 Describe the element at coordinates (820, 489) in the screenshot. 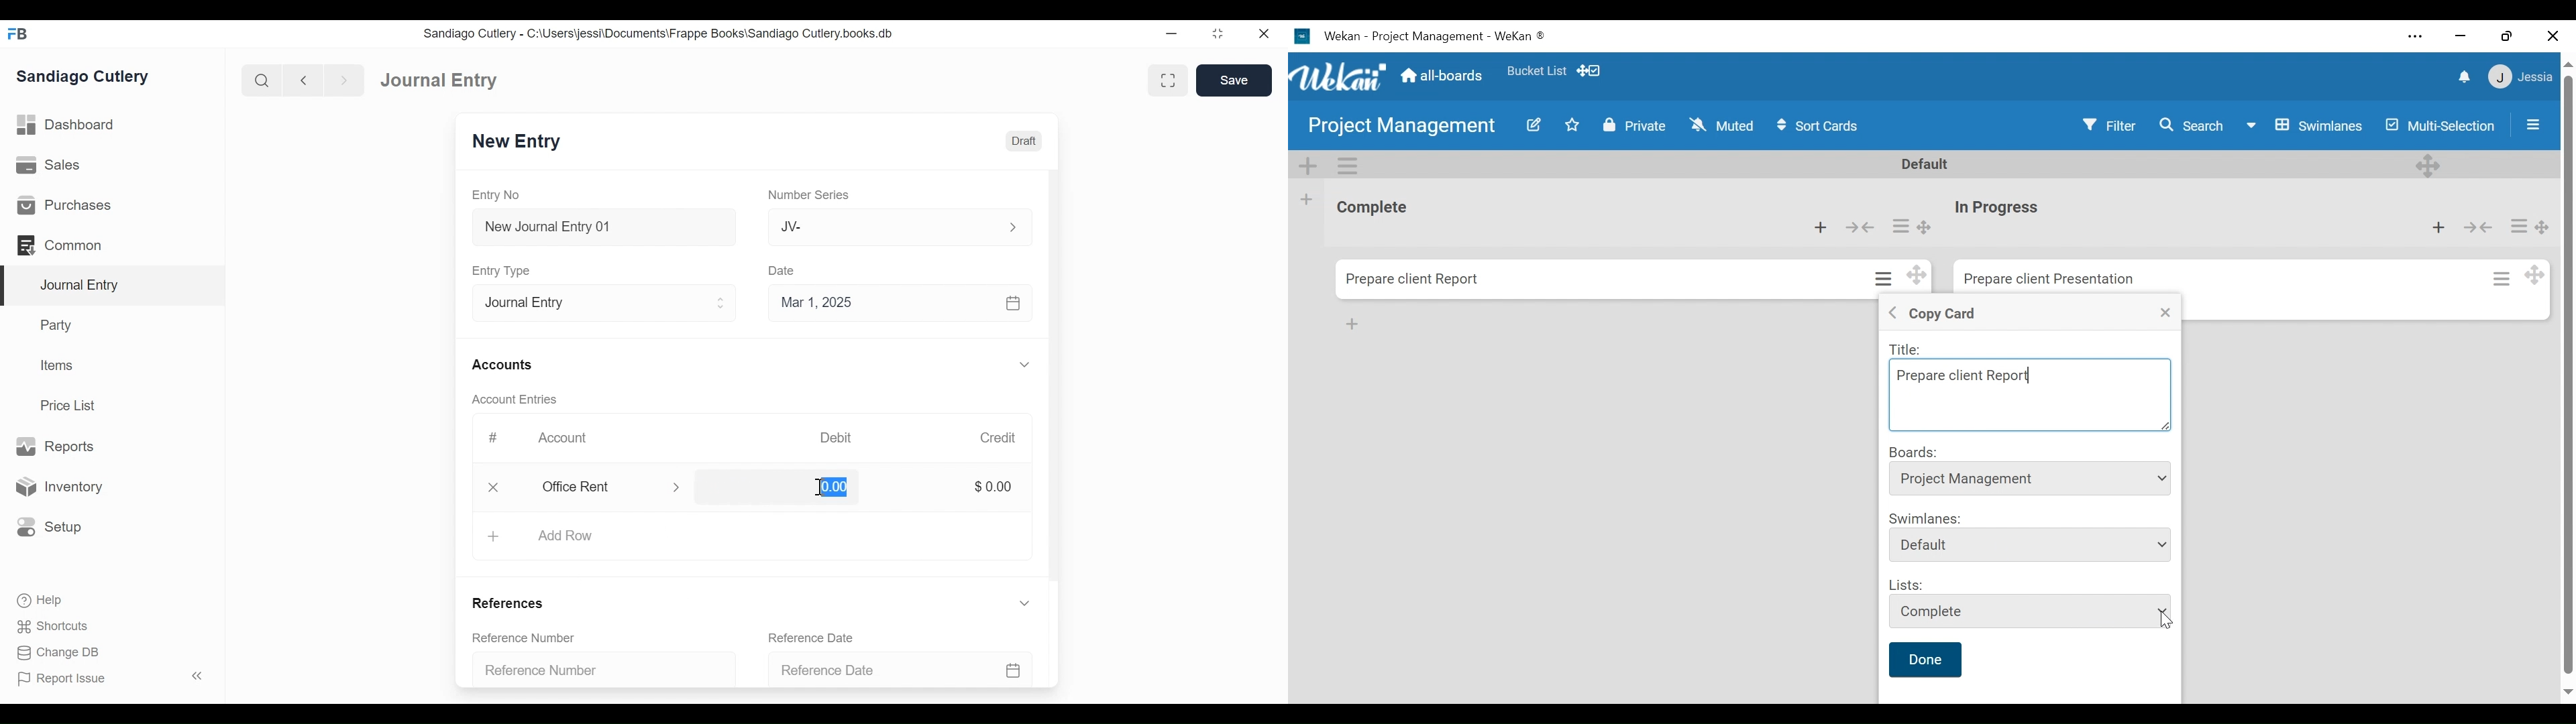

I see `cursor` at that location.